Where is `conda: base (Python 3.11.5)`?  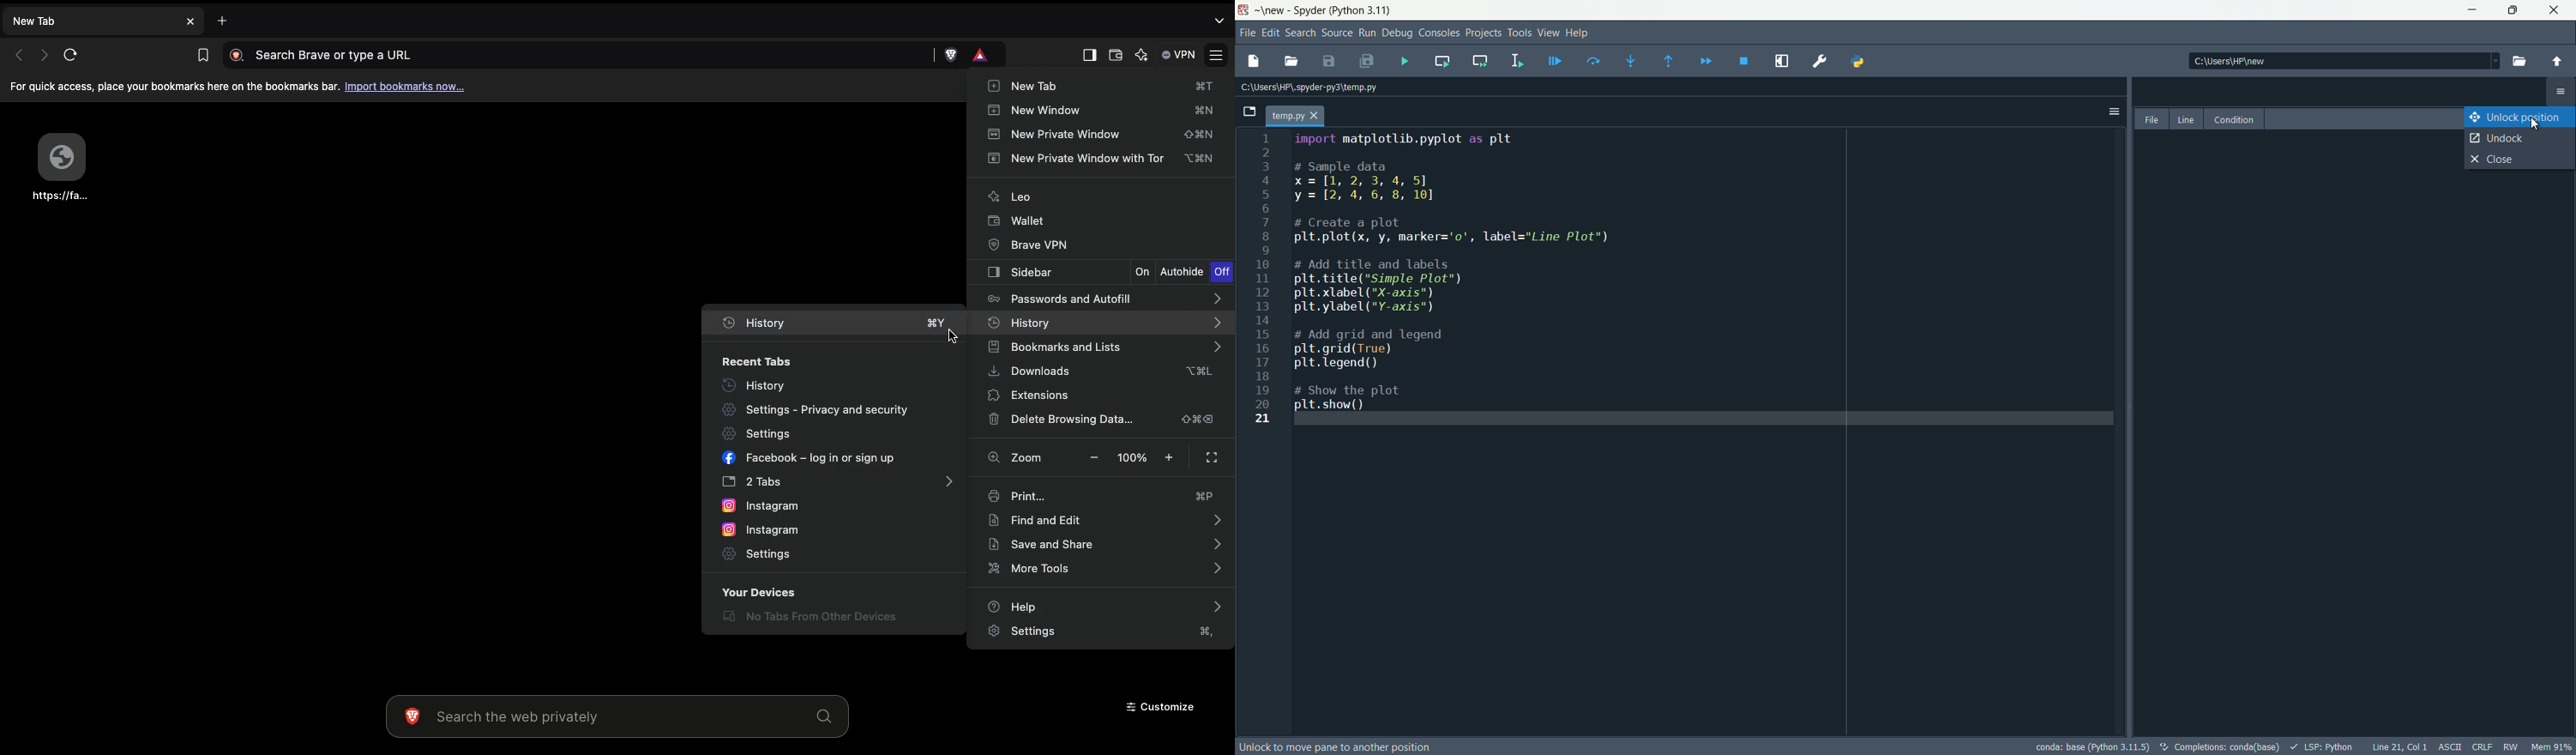 conda: base (Python 3.11.5) is located at coordinates (2093, 745).